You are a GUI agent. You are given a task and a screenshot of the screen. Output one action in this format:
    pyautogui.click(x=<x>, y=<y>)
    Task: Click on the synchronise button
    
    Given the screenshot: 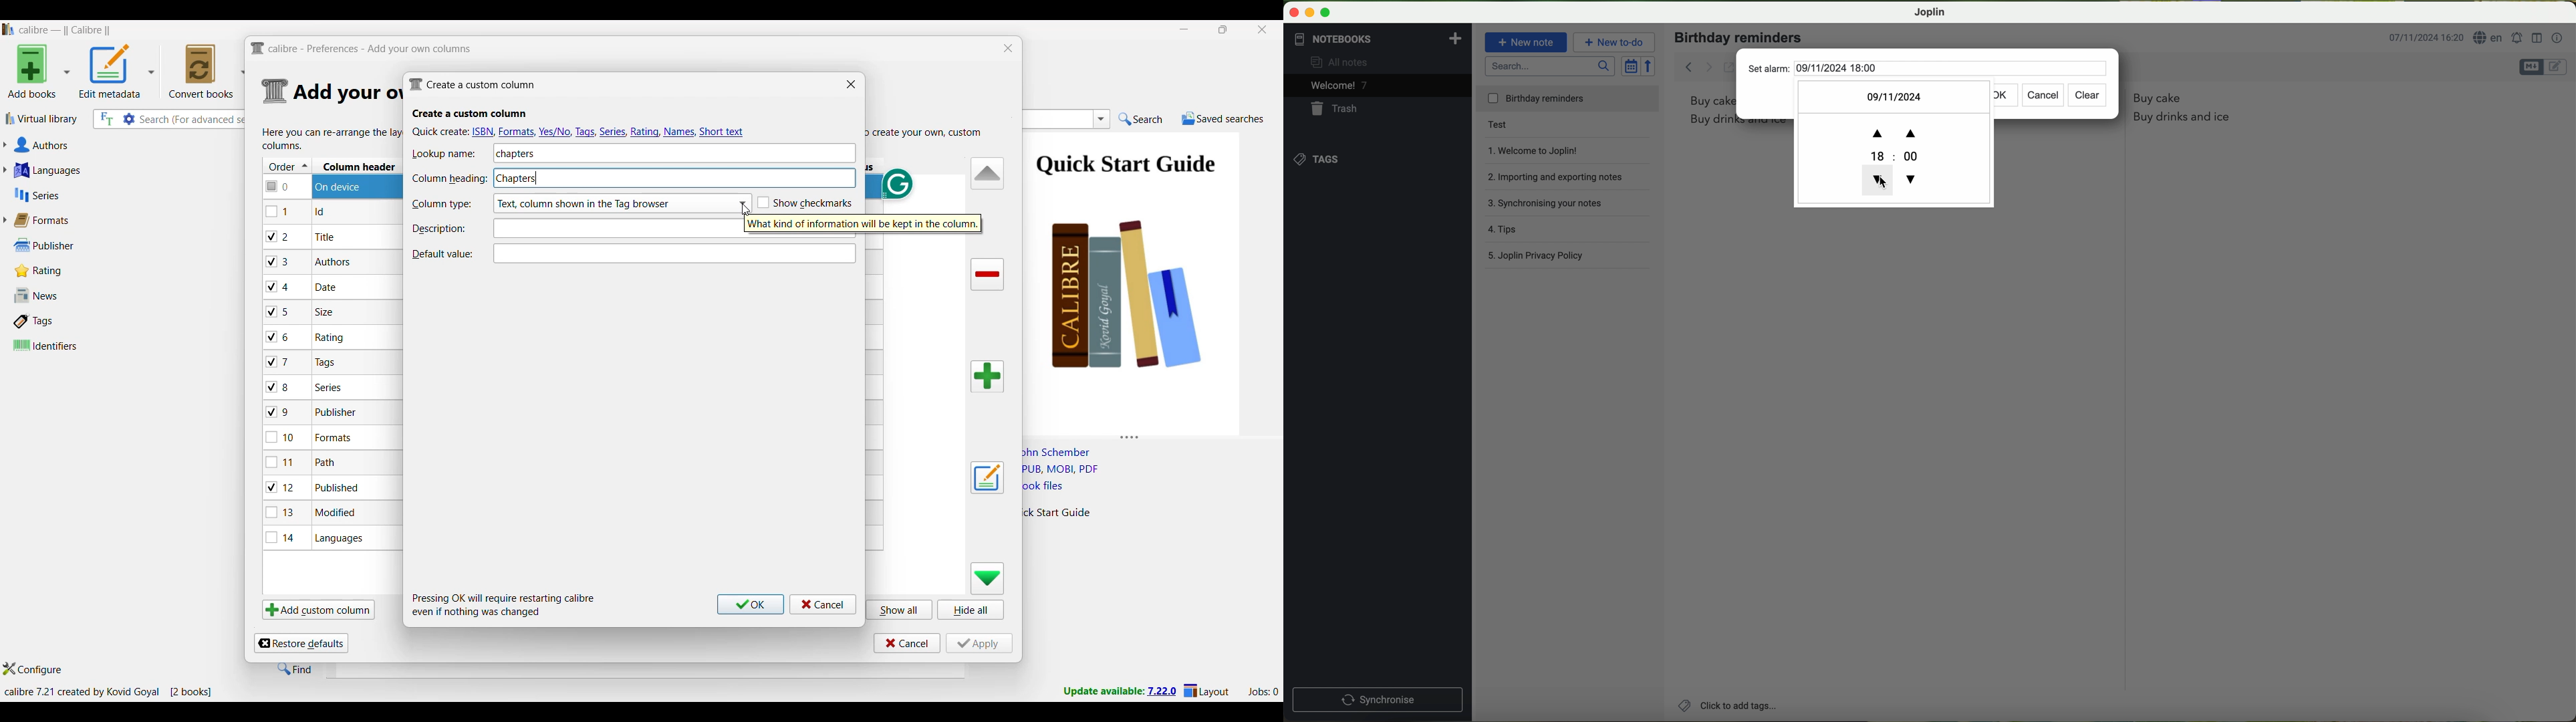 What is the action you would take?
    pyautogui.click(x=1376, y=698)
    